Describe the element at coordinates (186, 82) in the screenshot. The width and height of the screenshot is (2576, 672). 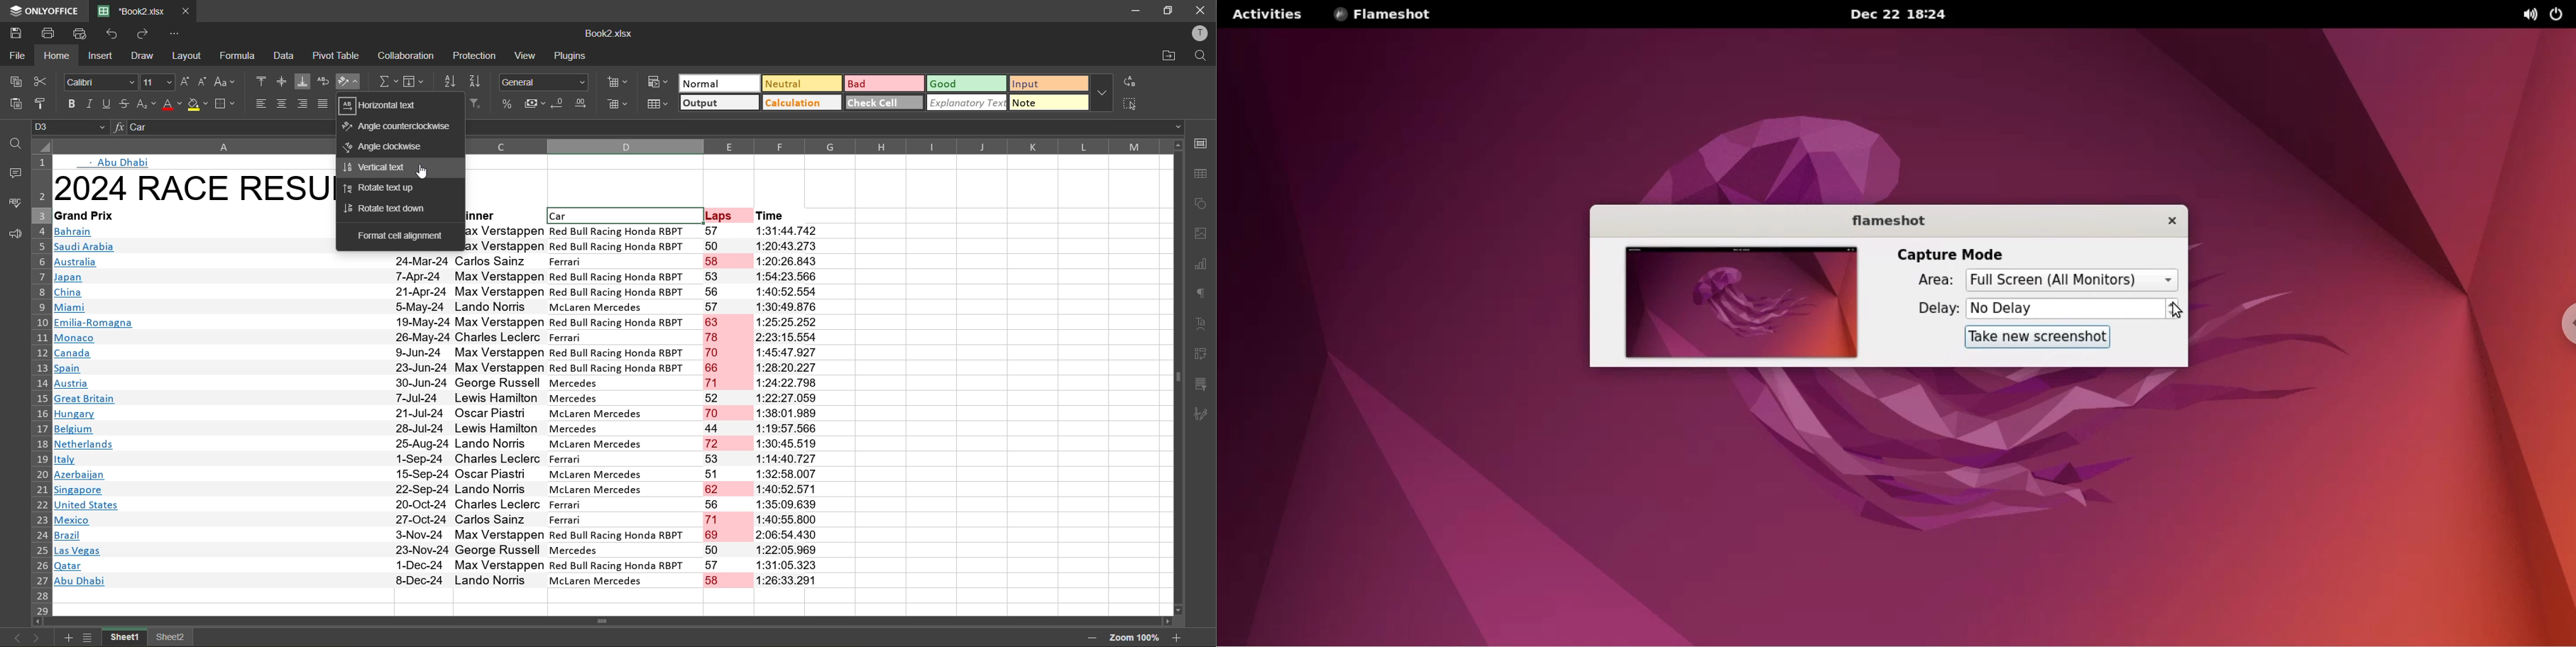
I see `increment size` at that location.